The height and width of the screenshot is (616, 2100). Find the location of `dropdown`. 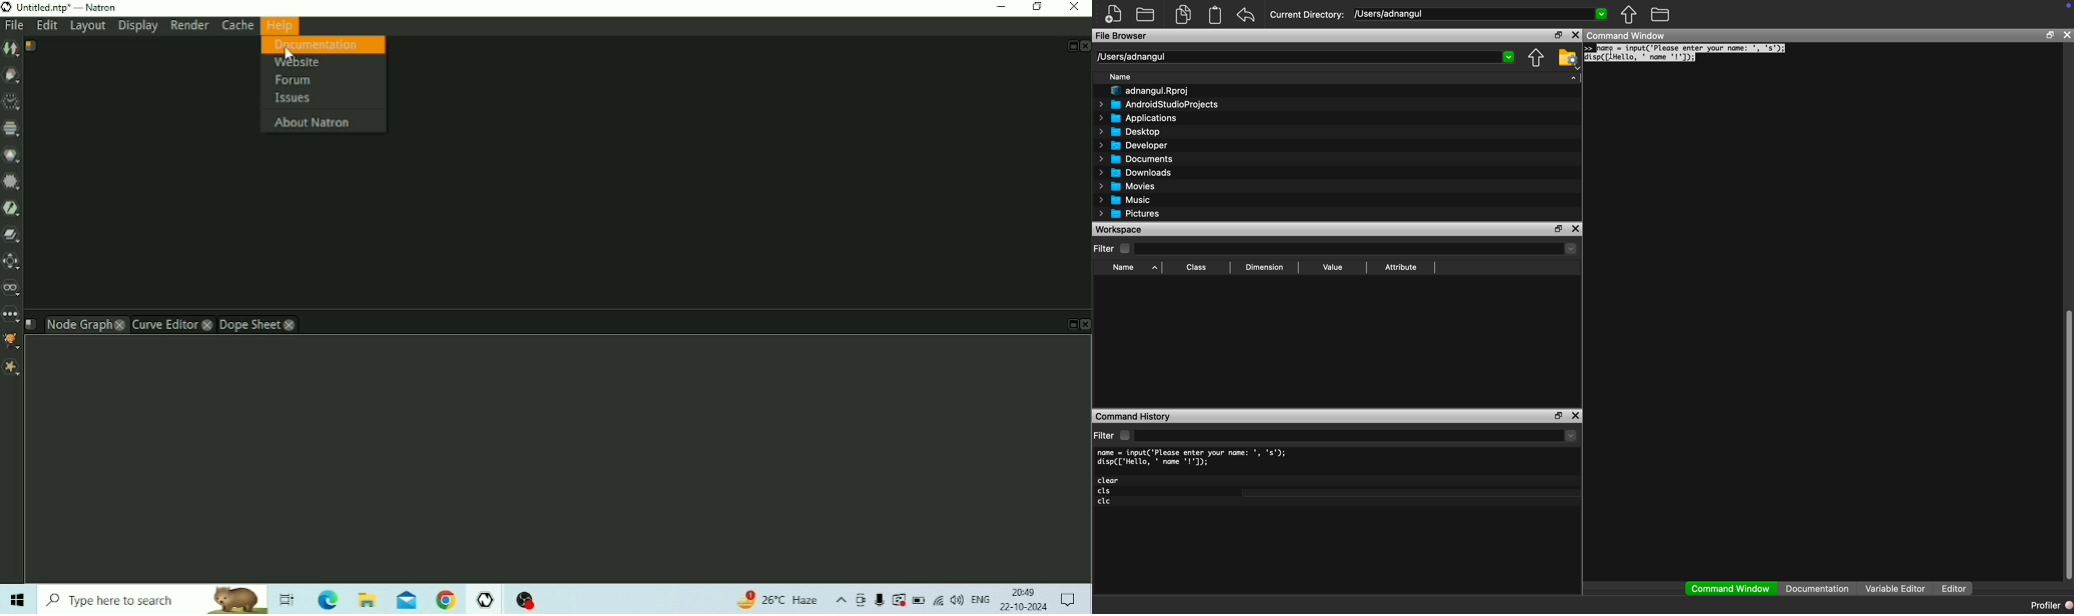

dropdown is located at coordinates (1570, 248).